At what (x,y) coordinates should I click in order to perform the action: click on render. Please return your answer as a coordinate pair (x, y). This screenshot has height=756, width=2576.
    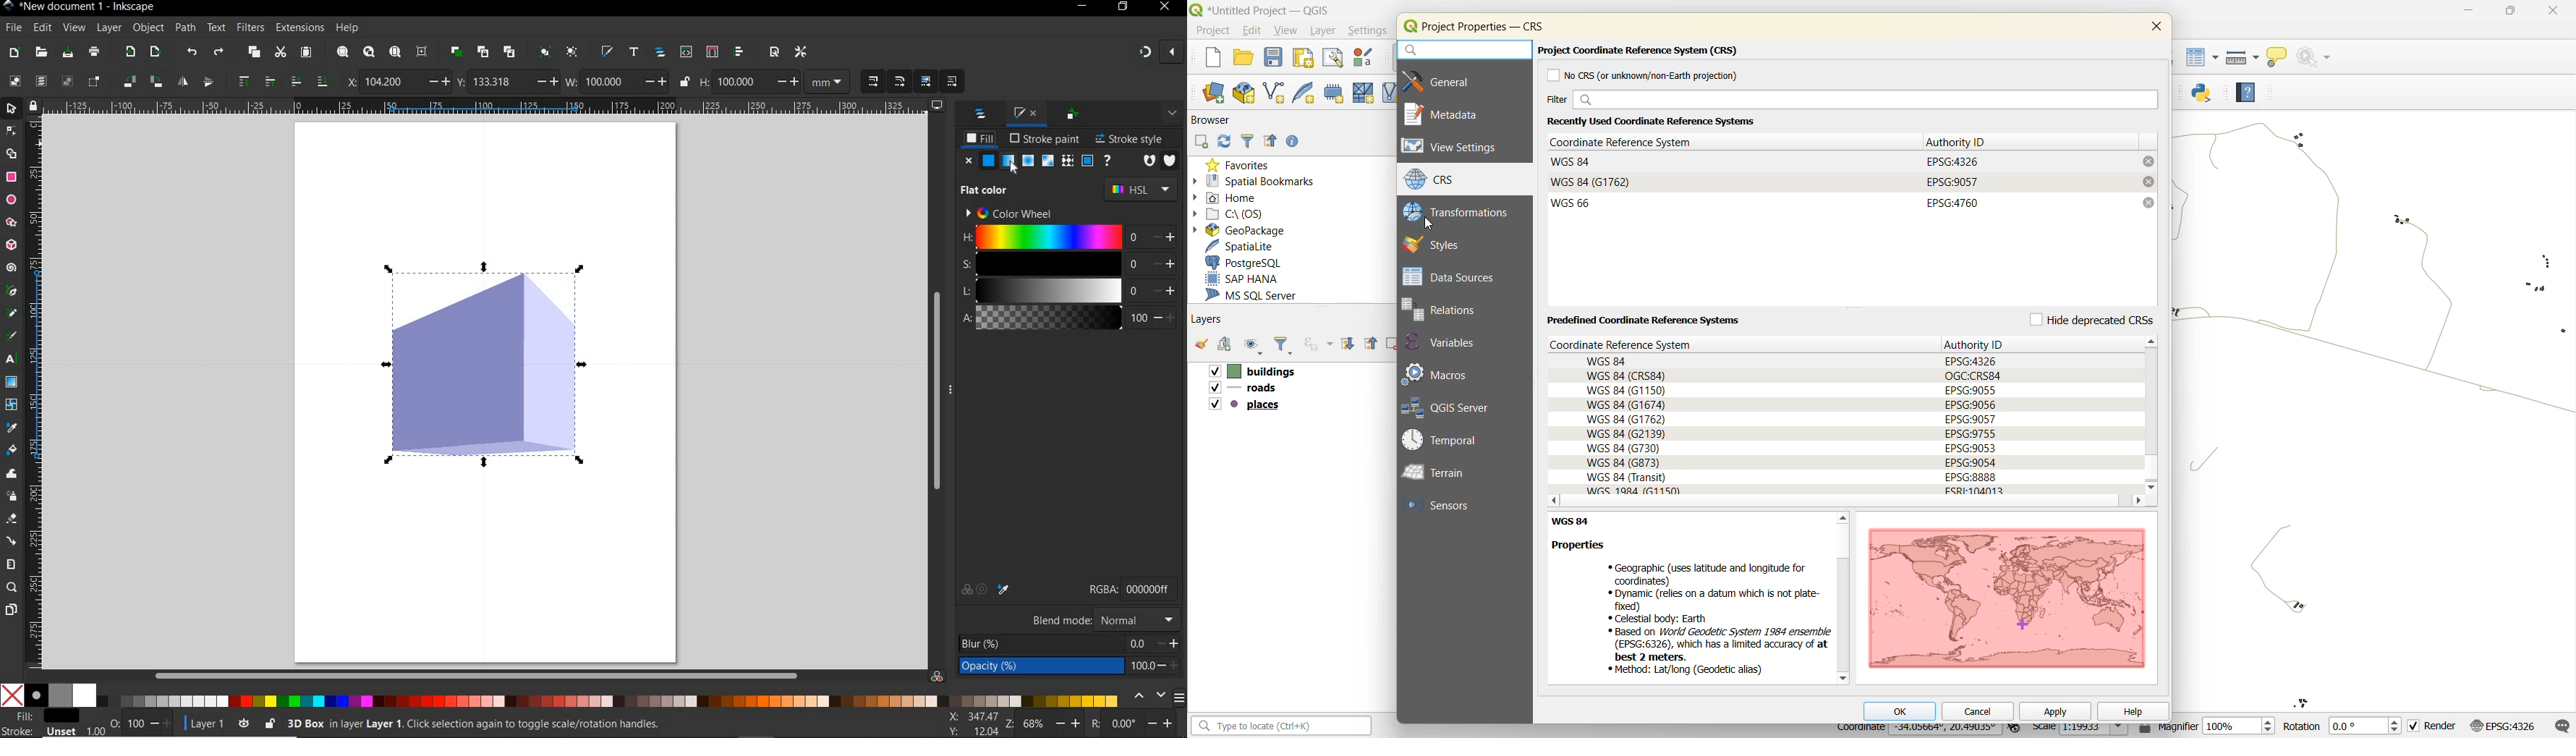
    Looking at the image, I should click on (2436, 726).